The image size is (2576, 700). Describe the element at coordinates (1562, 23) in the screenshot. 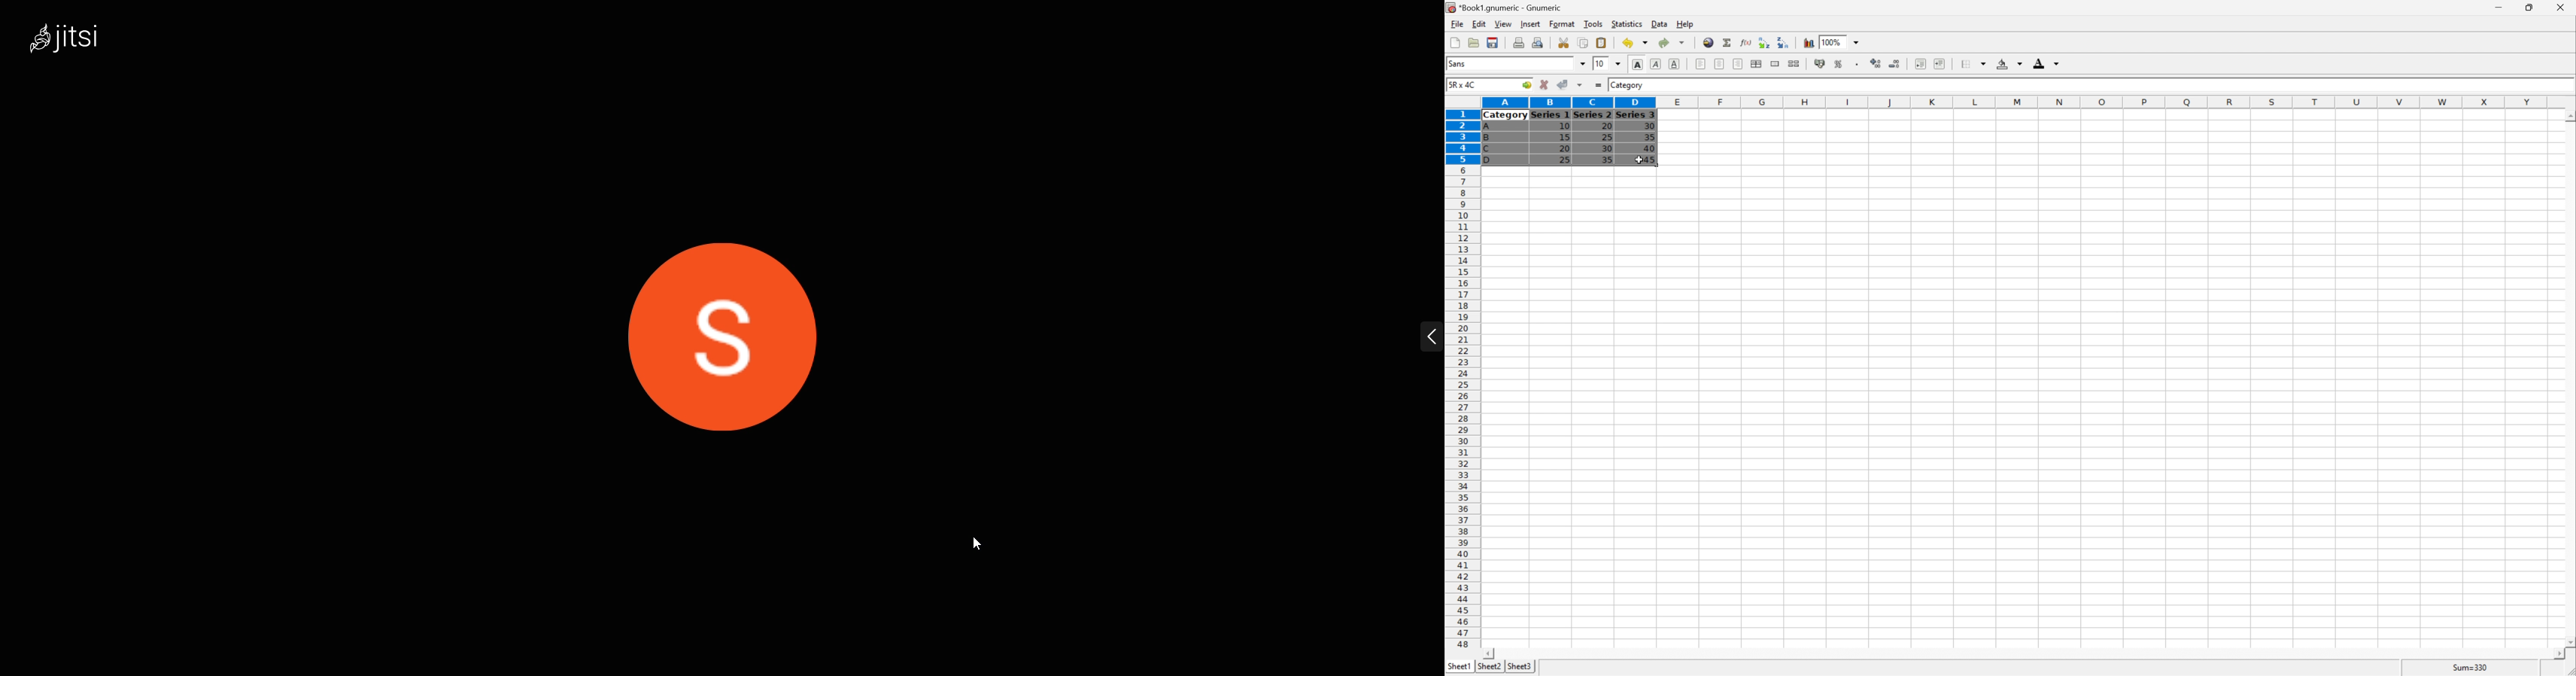

I see `Format` at that location.